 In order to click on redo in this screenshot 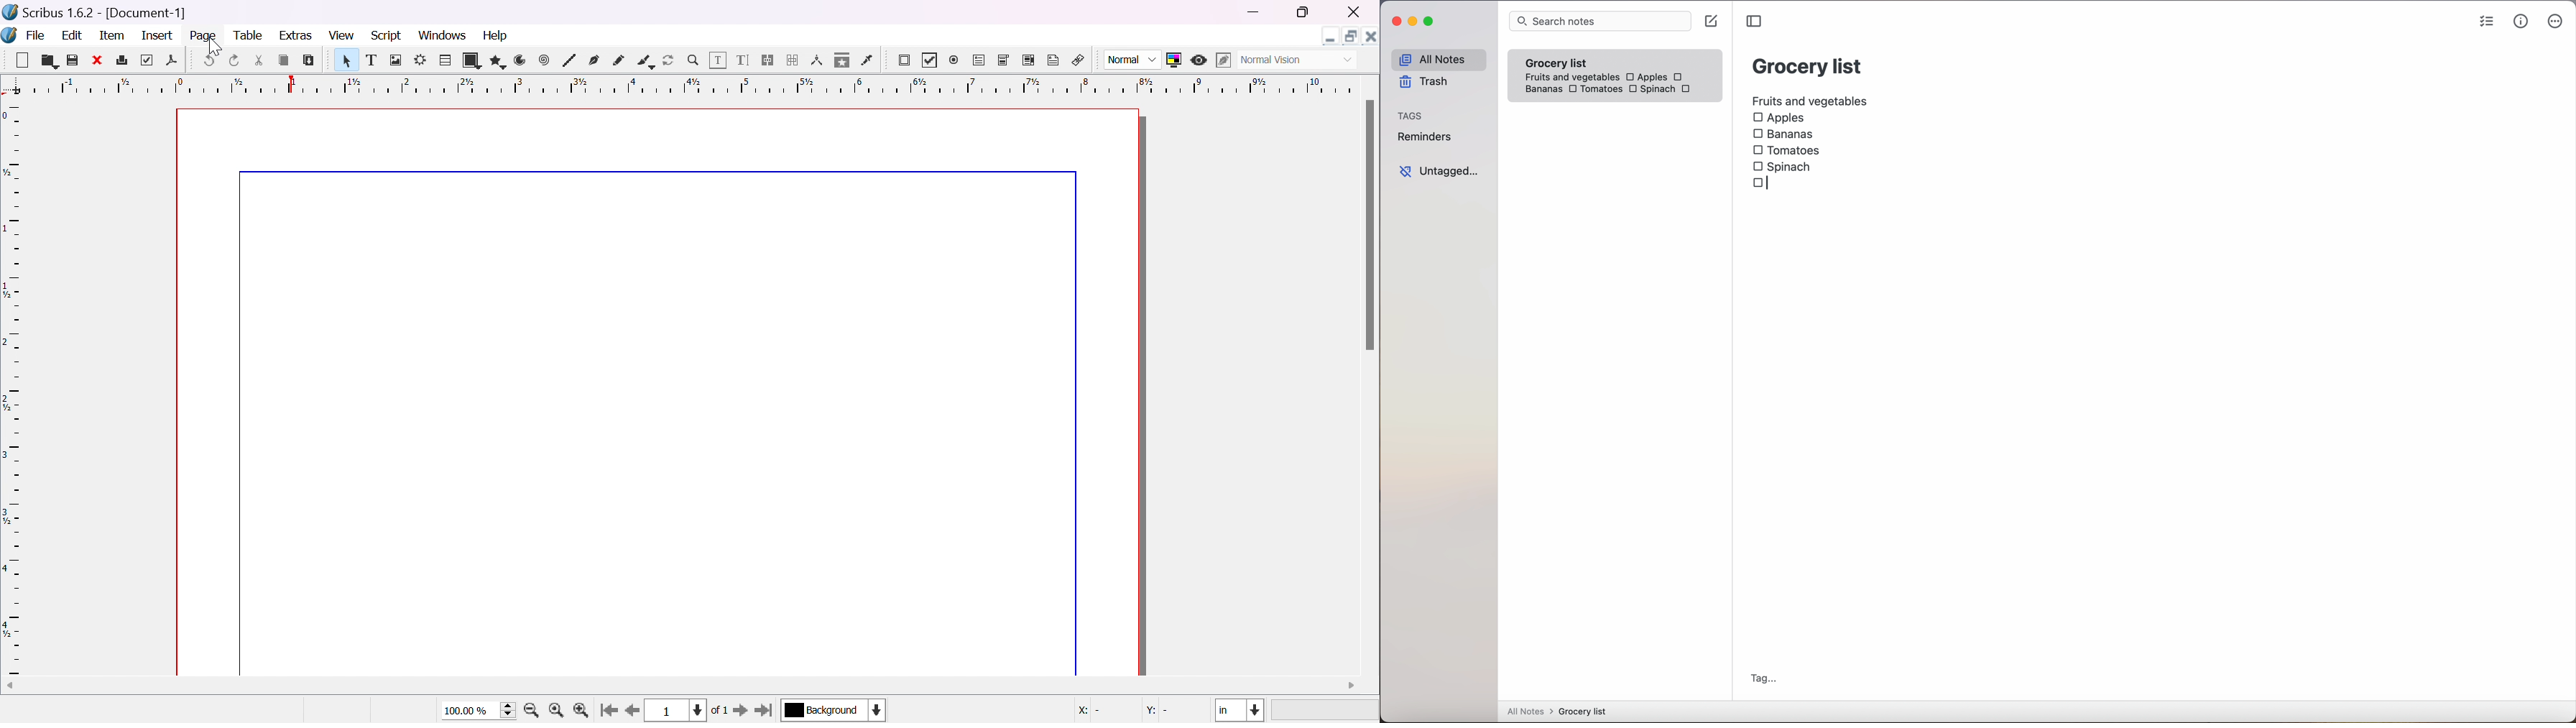, I will do `click(234, 60)`.